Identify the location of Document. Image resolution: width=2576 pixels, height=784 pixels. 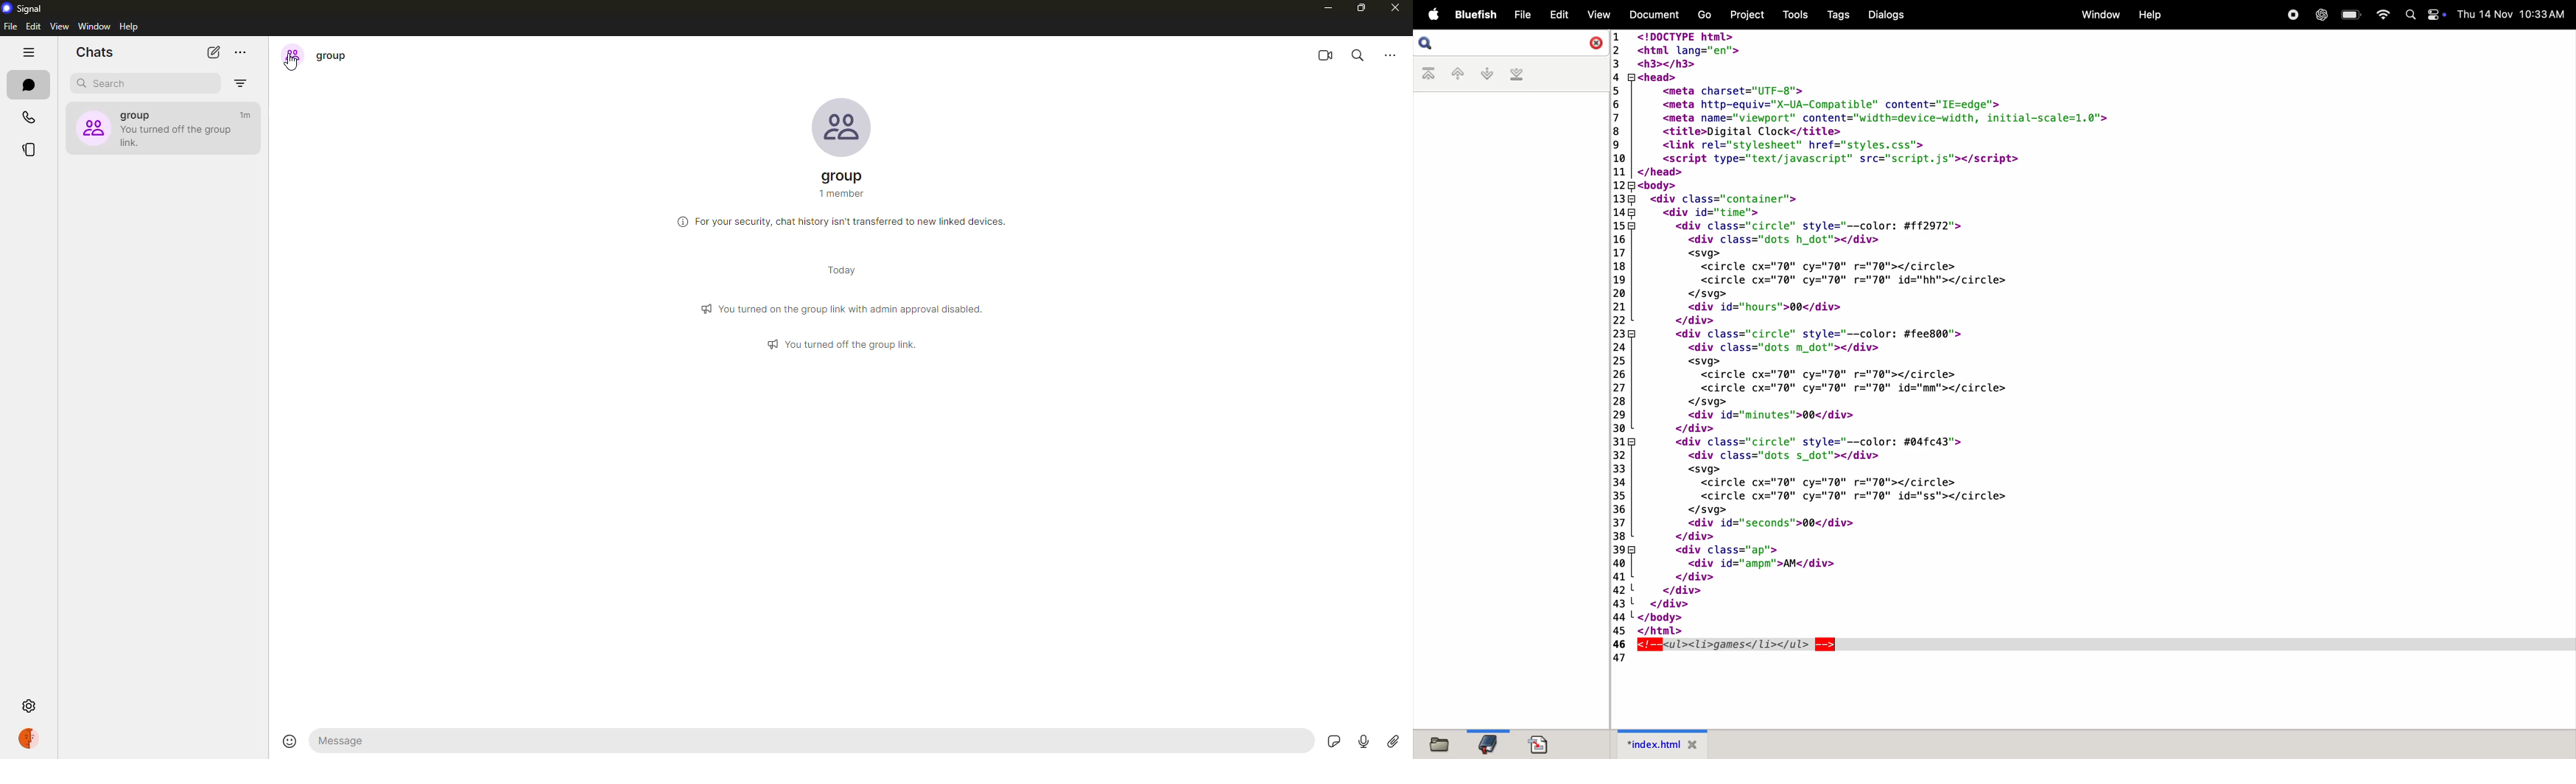
(1656, 13).